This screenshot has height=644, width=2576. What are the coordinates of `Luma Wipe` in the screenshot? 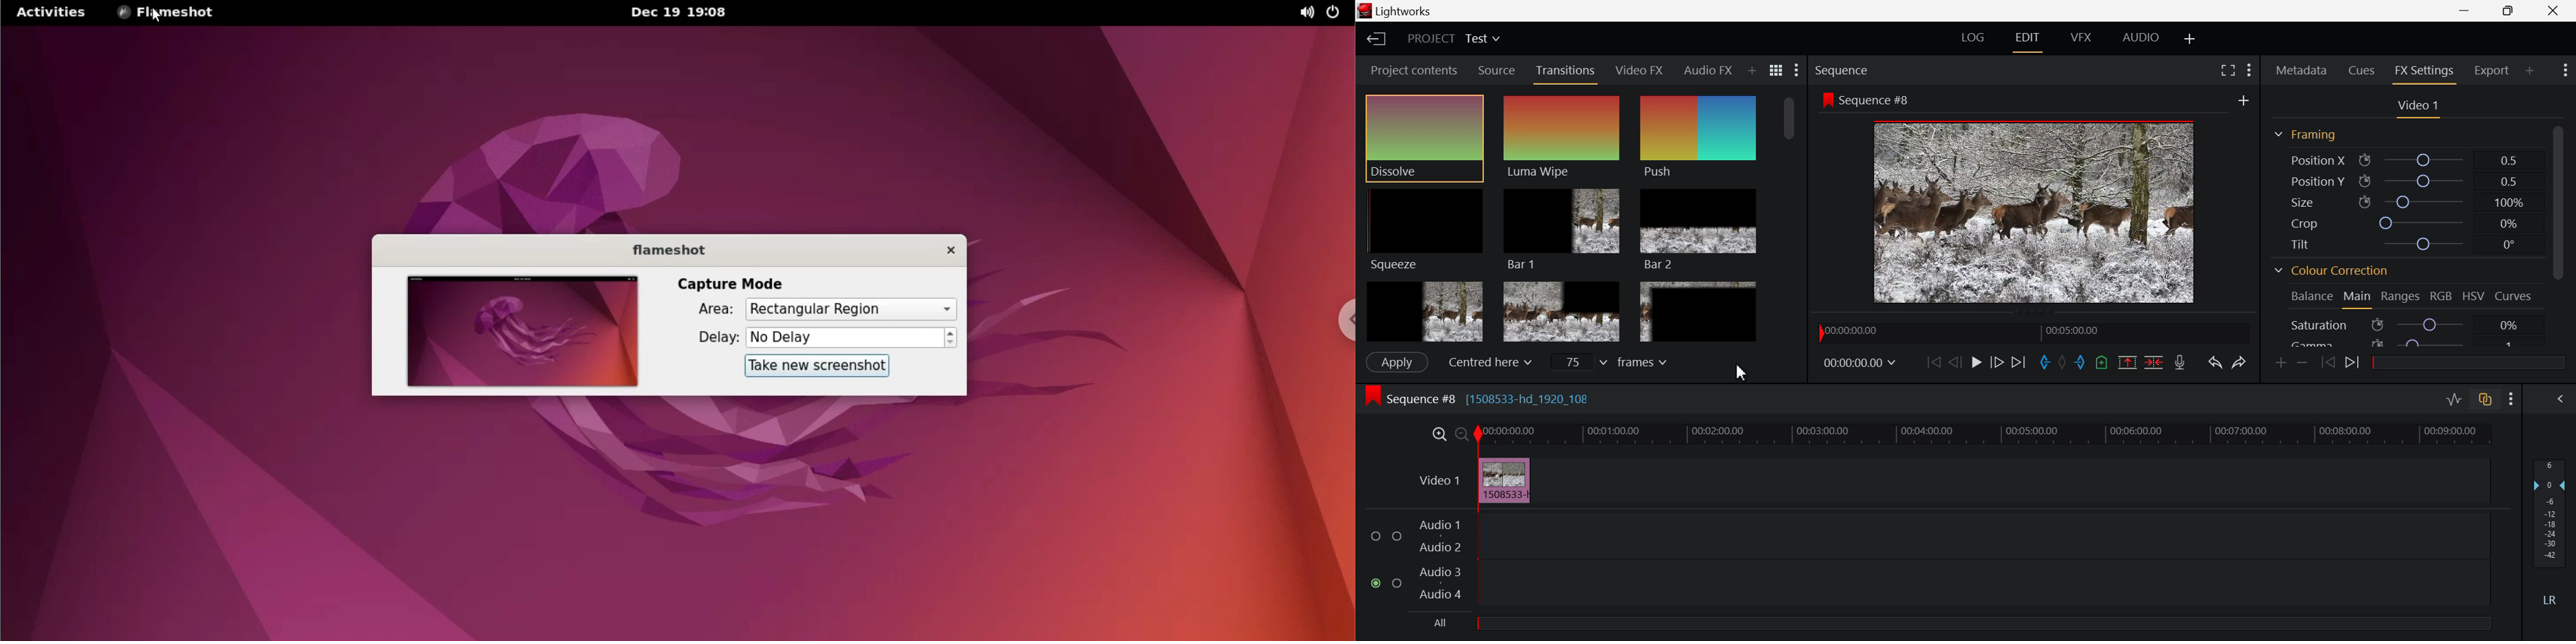 It's located at (1561, 135).